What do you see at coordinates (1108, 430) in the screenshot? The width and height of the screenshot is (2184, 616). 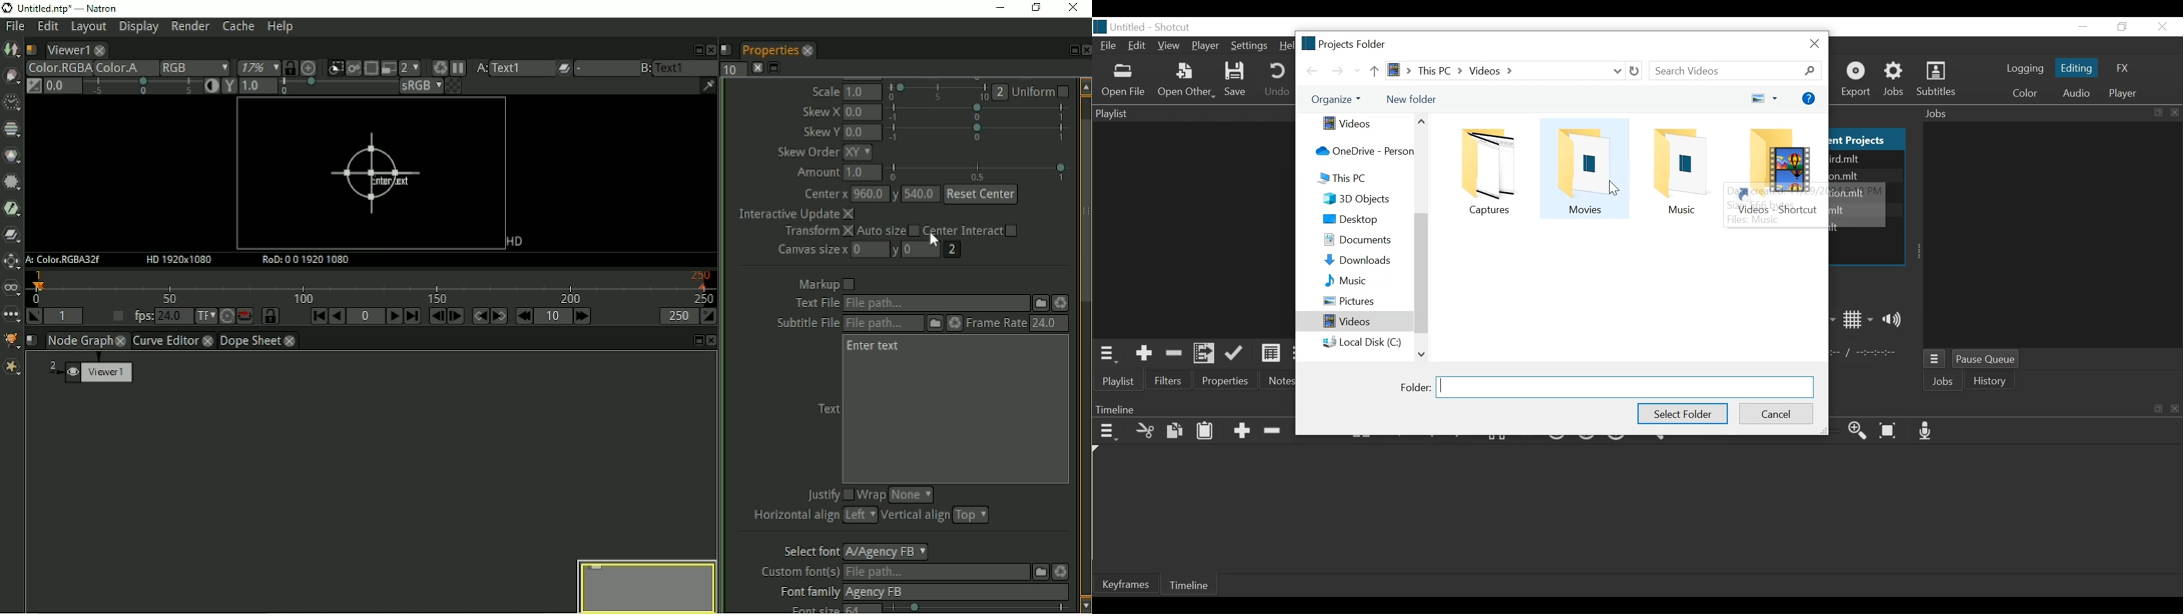 I see `Timeline Menu` at bounding box center [1108, 430].